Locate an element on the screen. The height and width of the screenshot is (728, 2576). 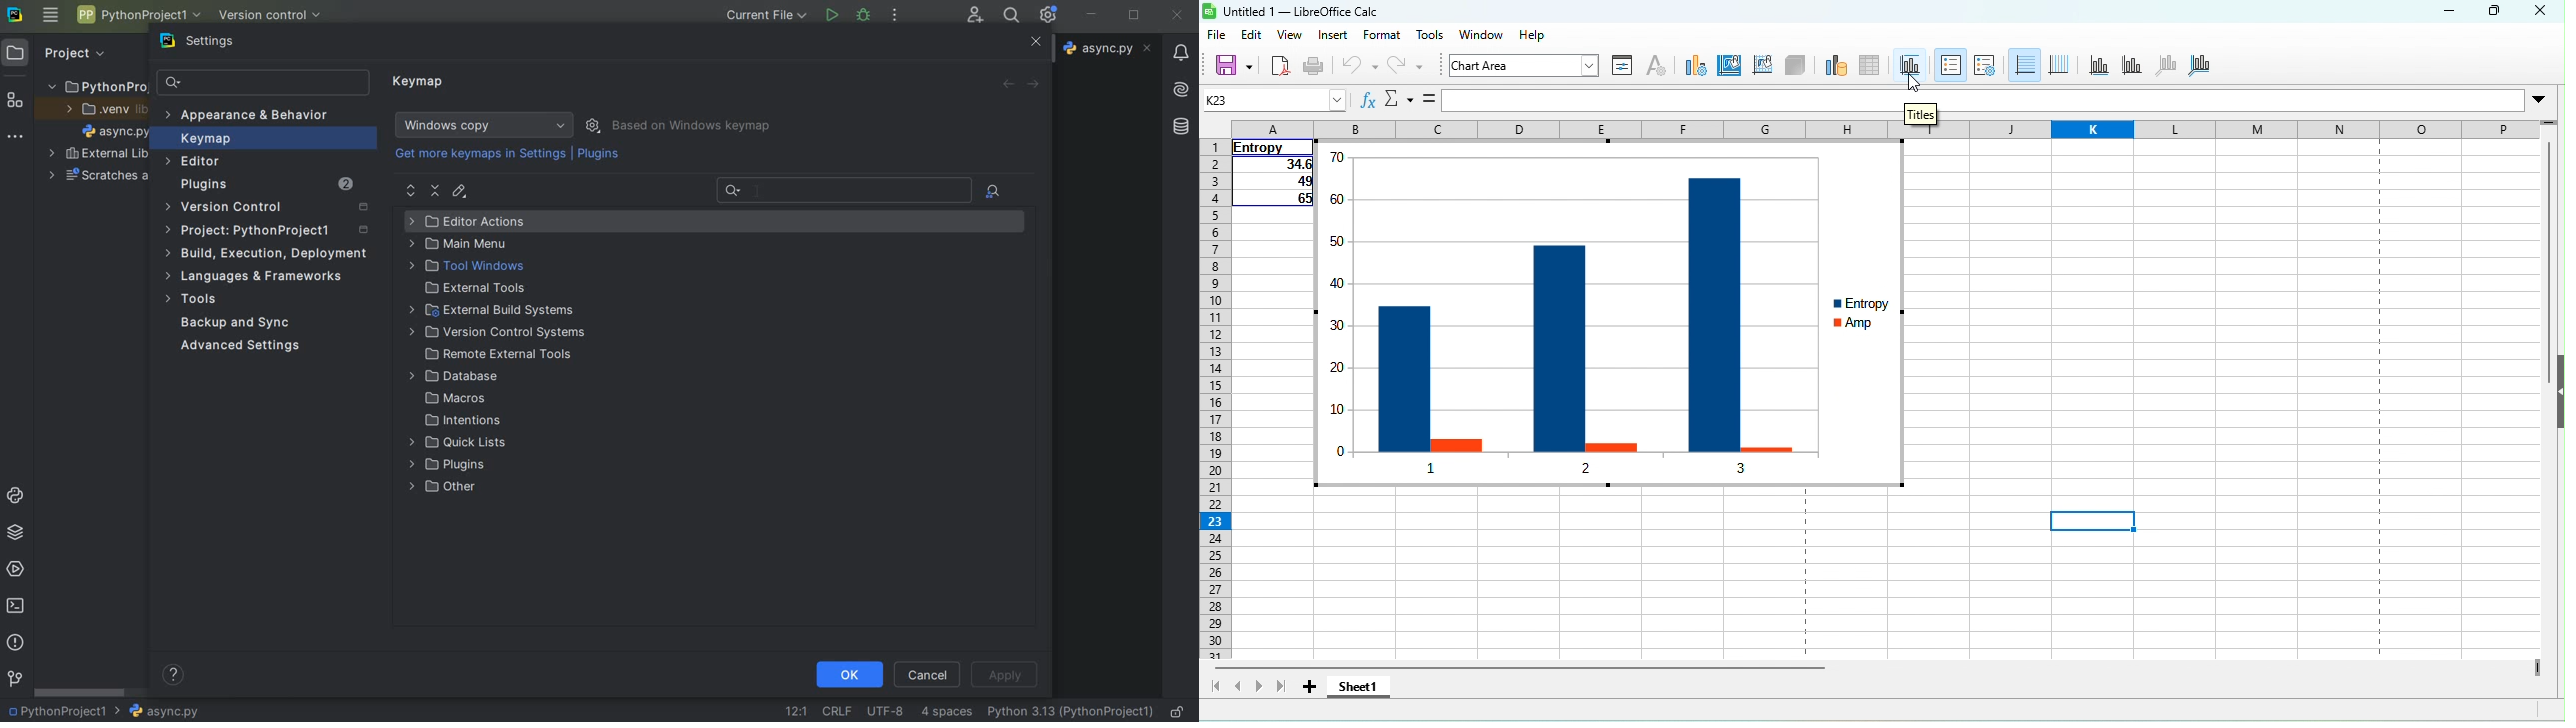
project name is located at coordinates (137, 15).